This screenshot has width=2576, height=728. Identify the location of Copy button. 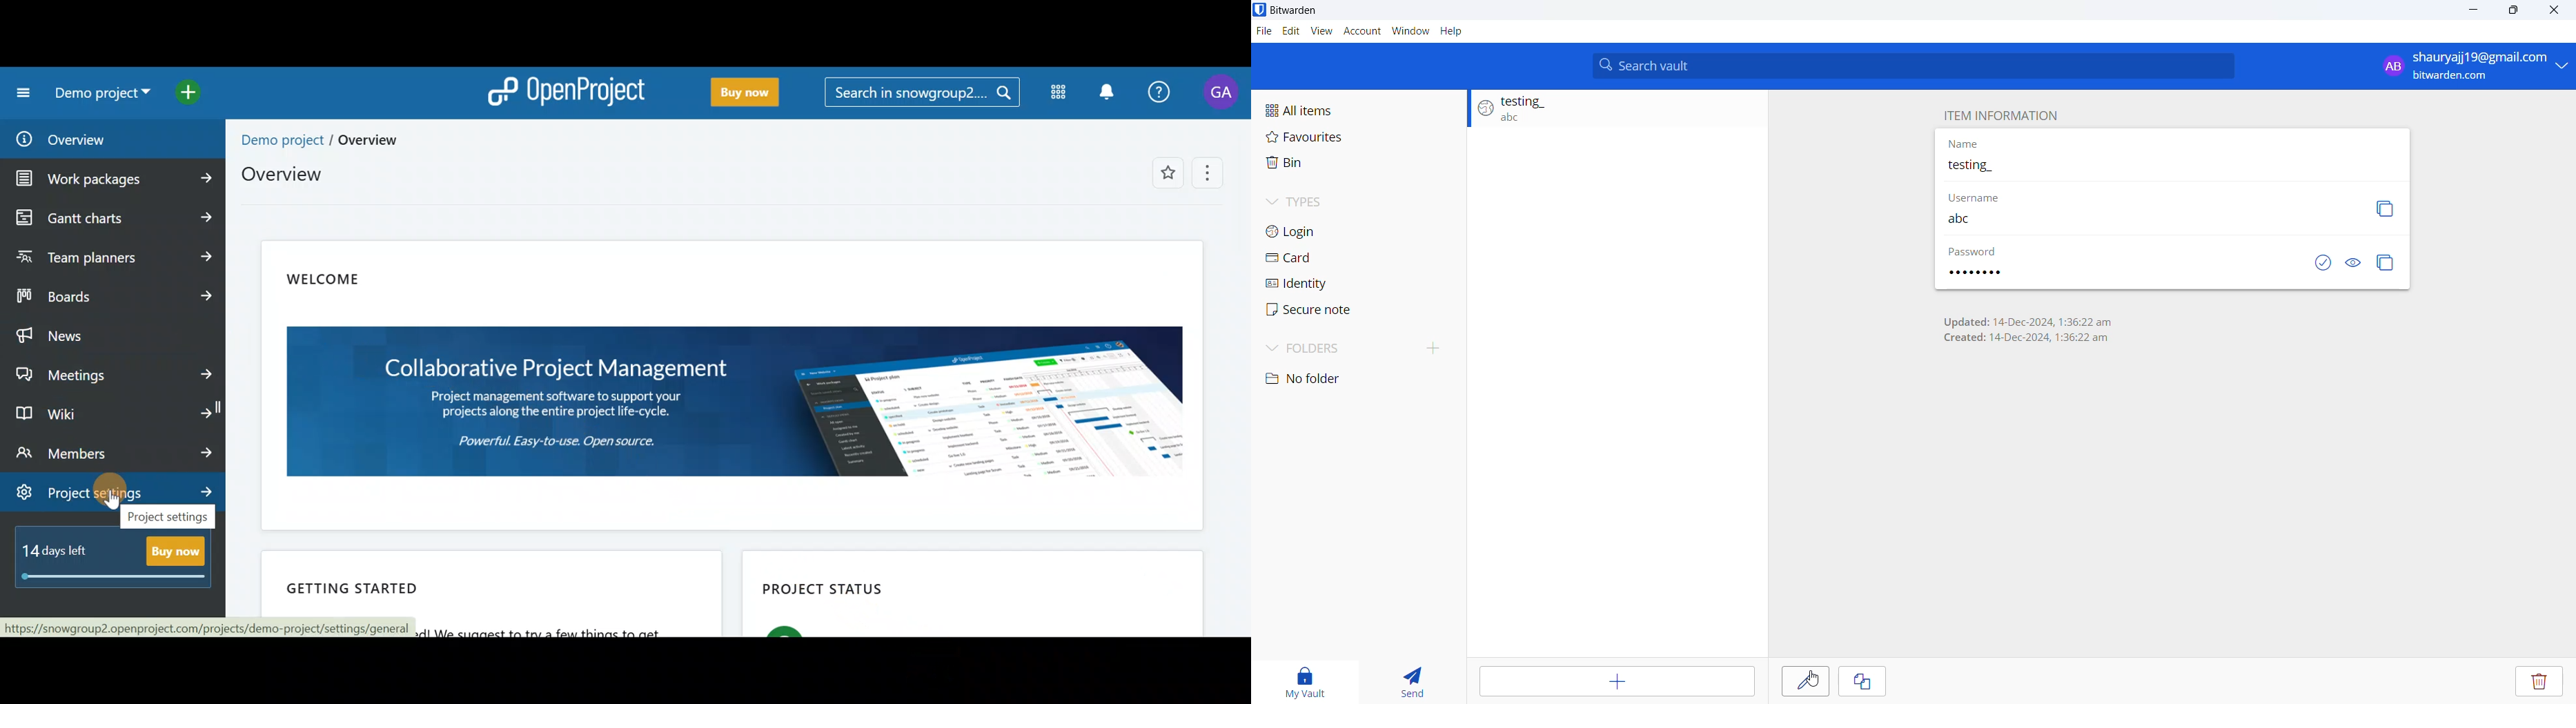
(2386, 208).